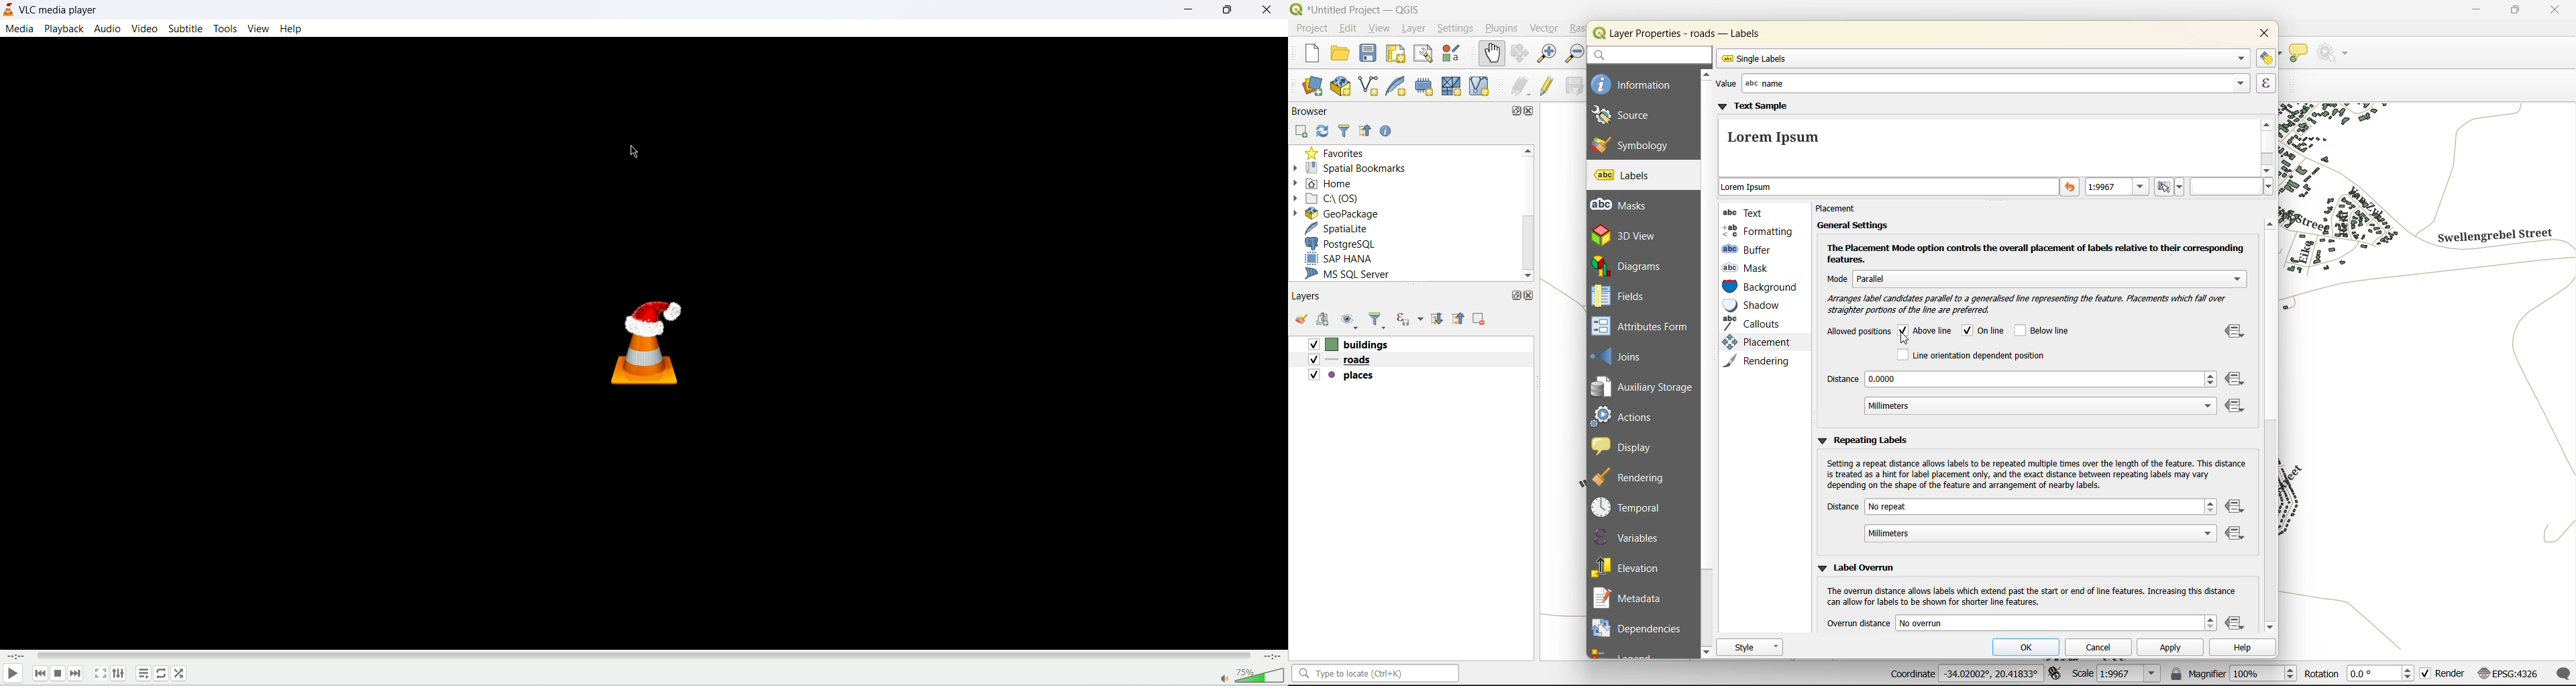 This screenshot has width=2576, height=700. Describe the element at coordinates (1302, 132) in the screenshot. I see `add` at that location.